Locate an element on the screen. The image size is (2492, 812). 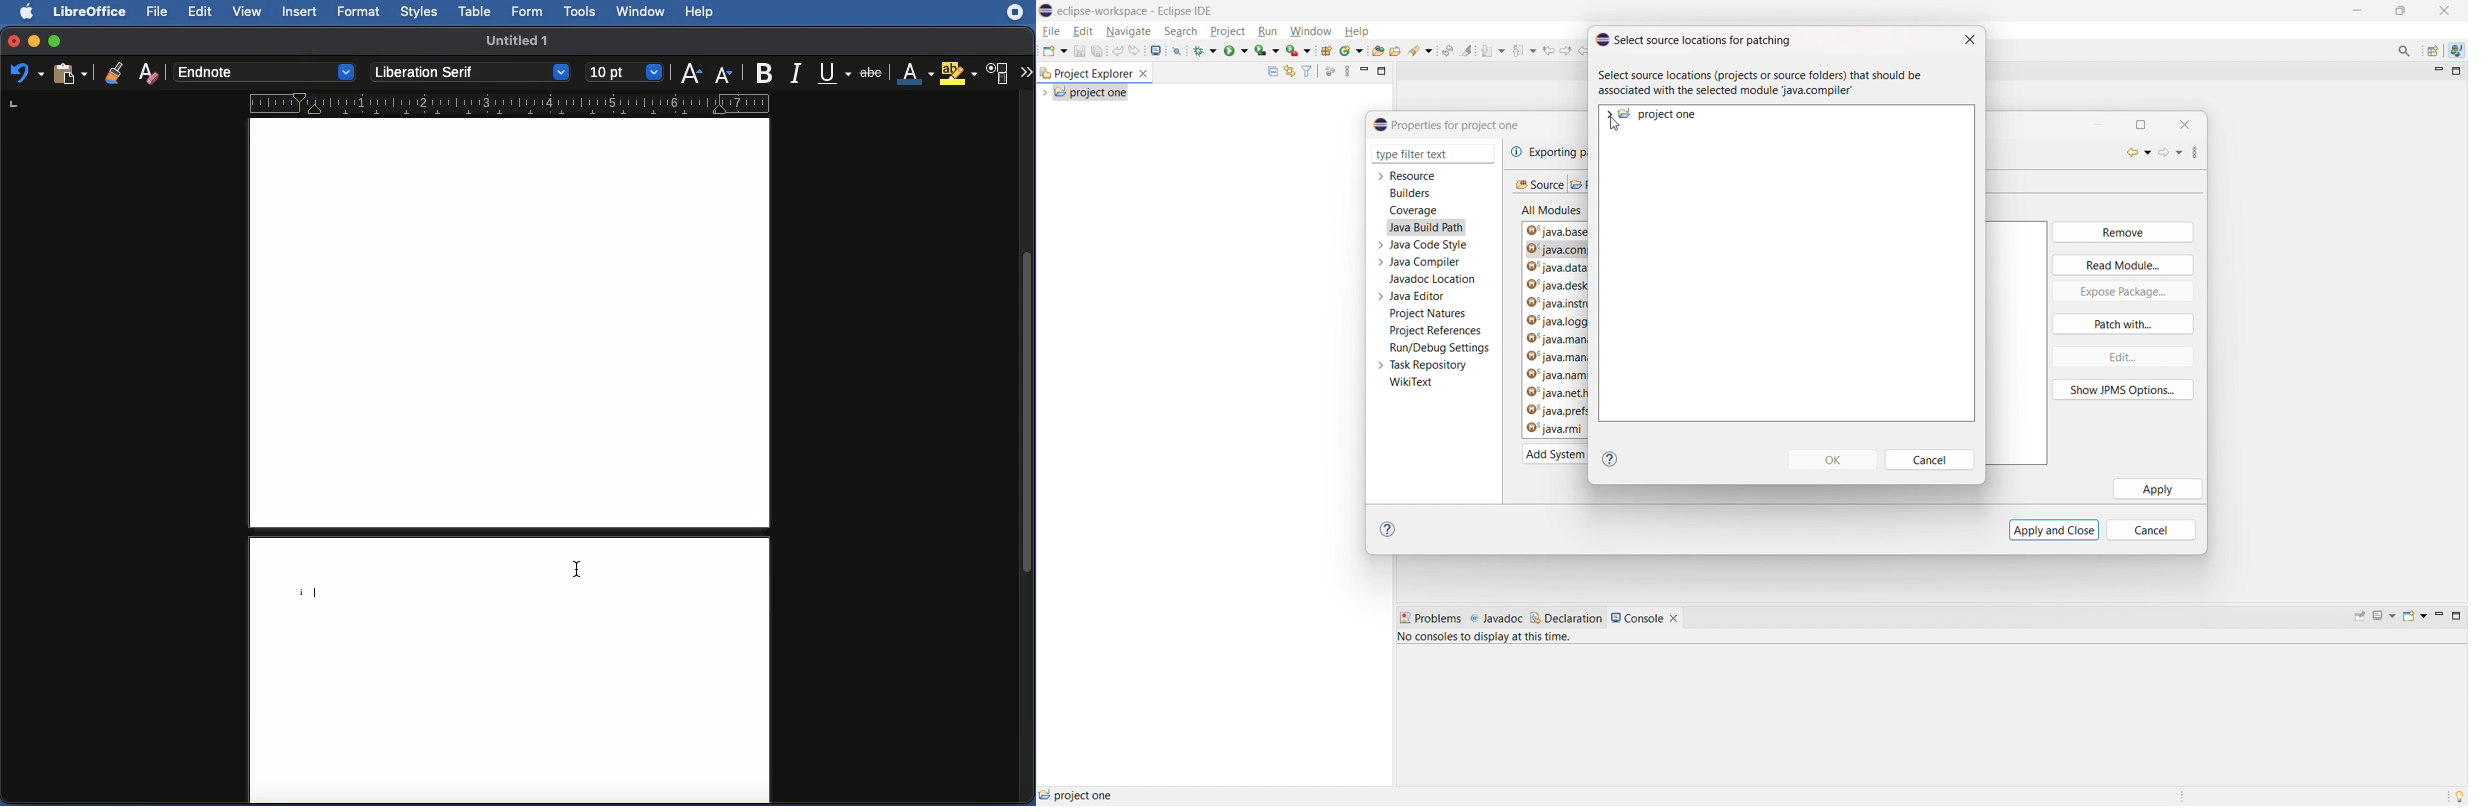
view menu is located at coordinates (1347, 71).